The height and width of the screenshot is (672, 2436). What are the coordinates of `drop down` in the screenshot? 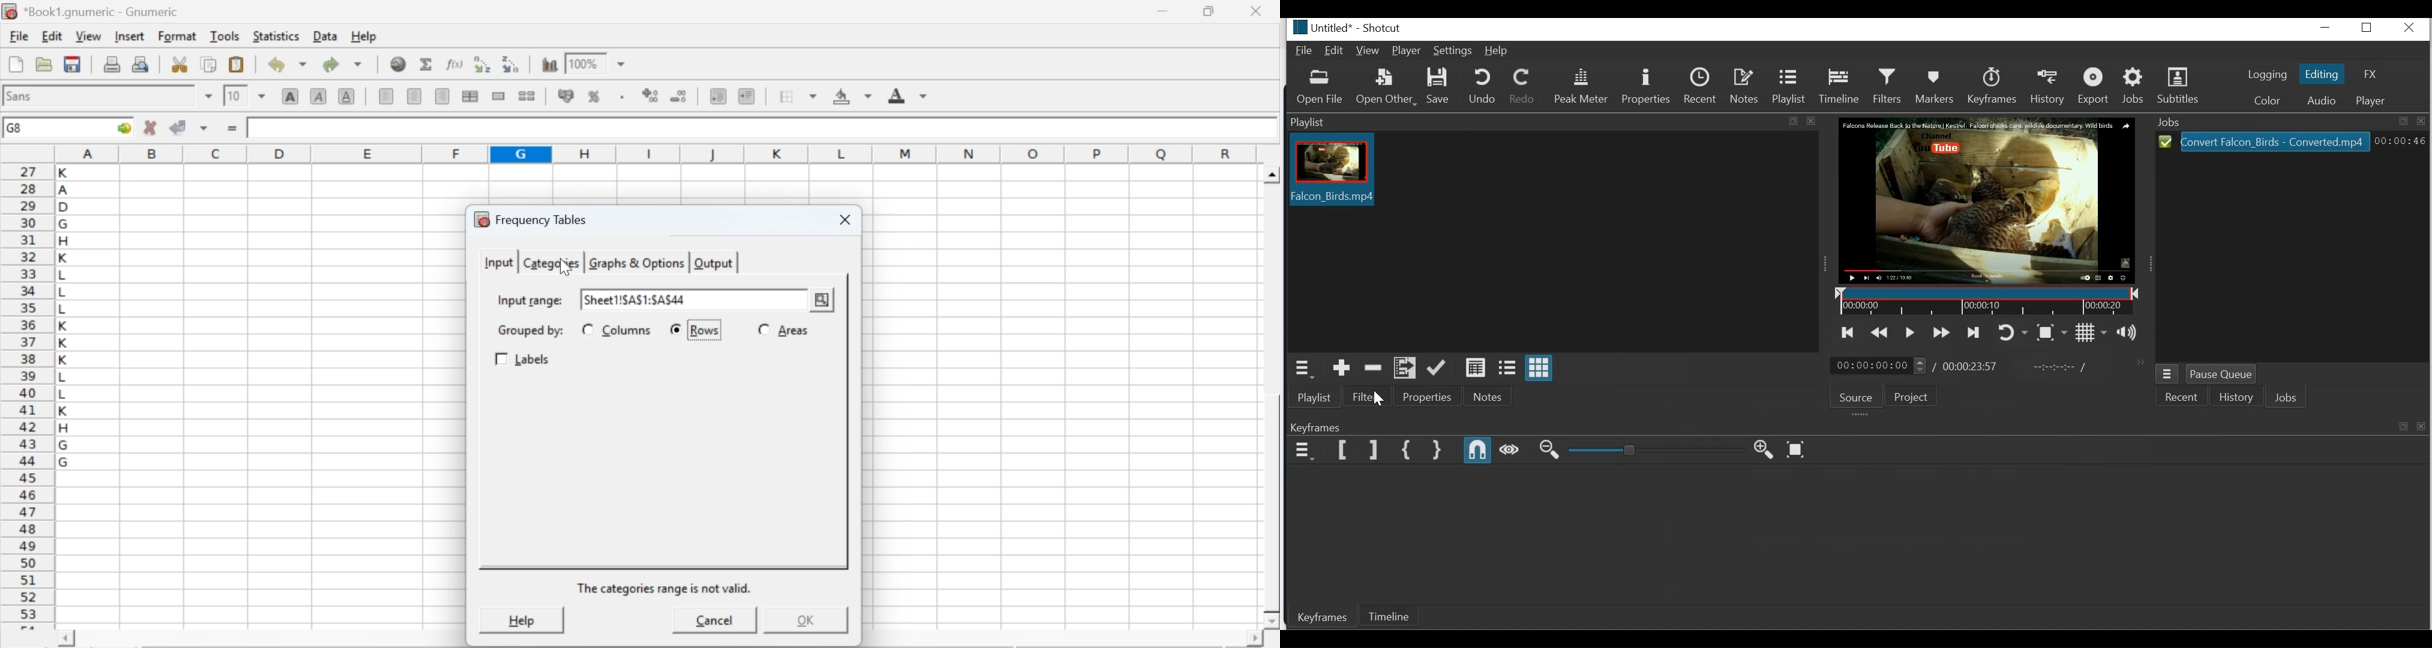 It's located at (210, 96).